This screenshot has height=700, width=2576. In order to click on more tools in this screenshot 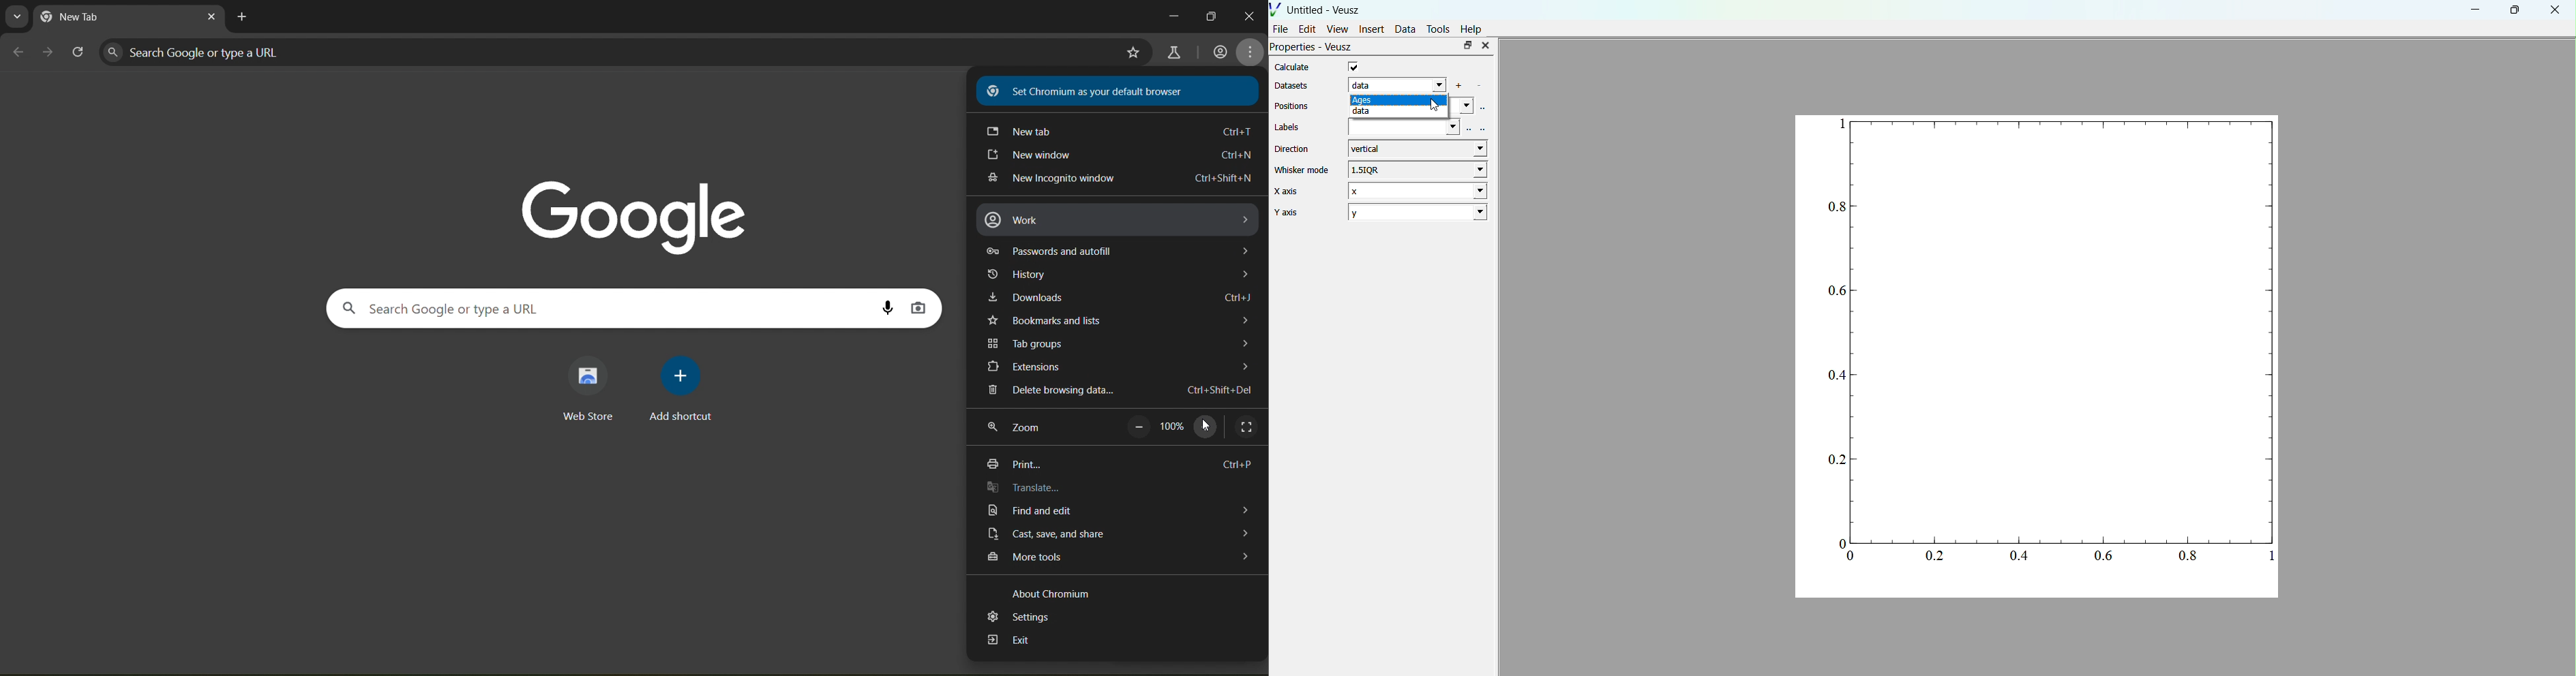, I will do `click(1116, 560)`.